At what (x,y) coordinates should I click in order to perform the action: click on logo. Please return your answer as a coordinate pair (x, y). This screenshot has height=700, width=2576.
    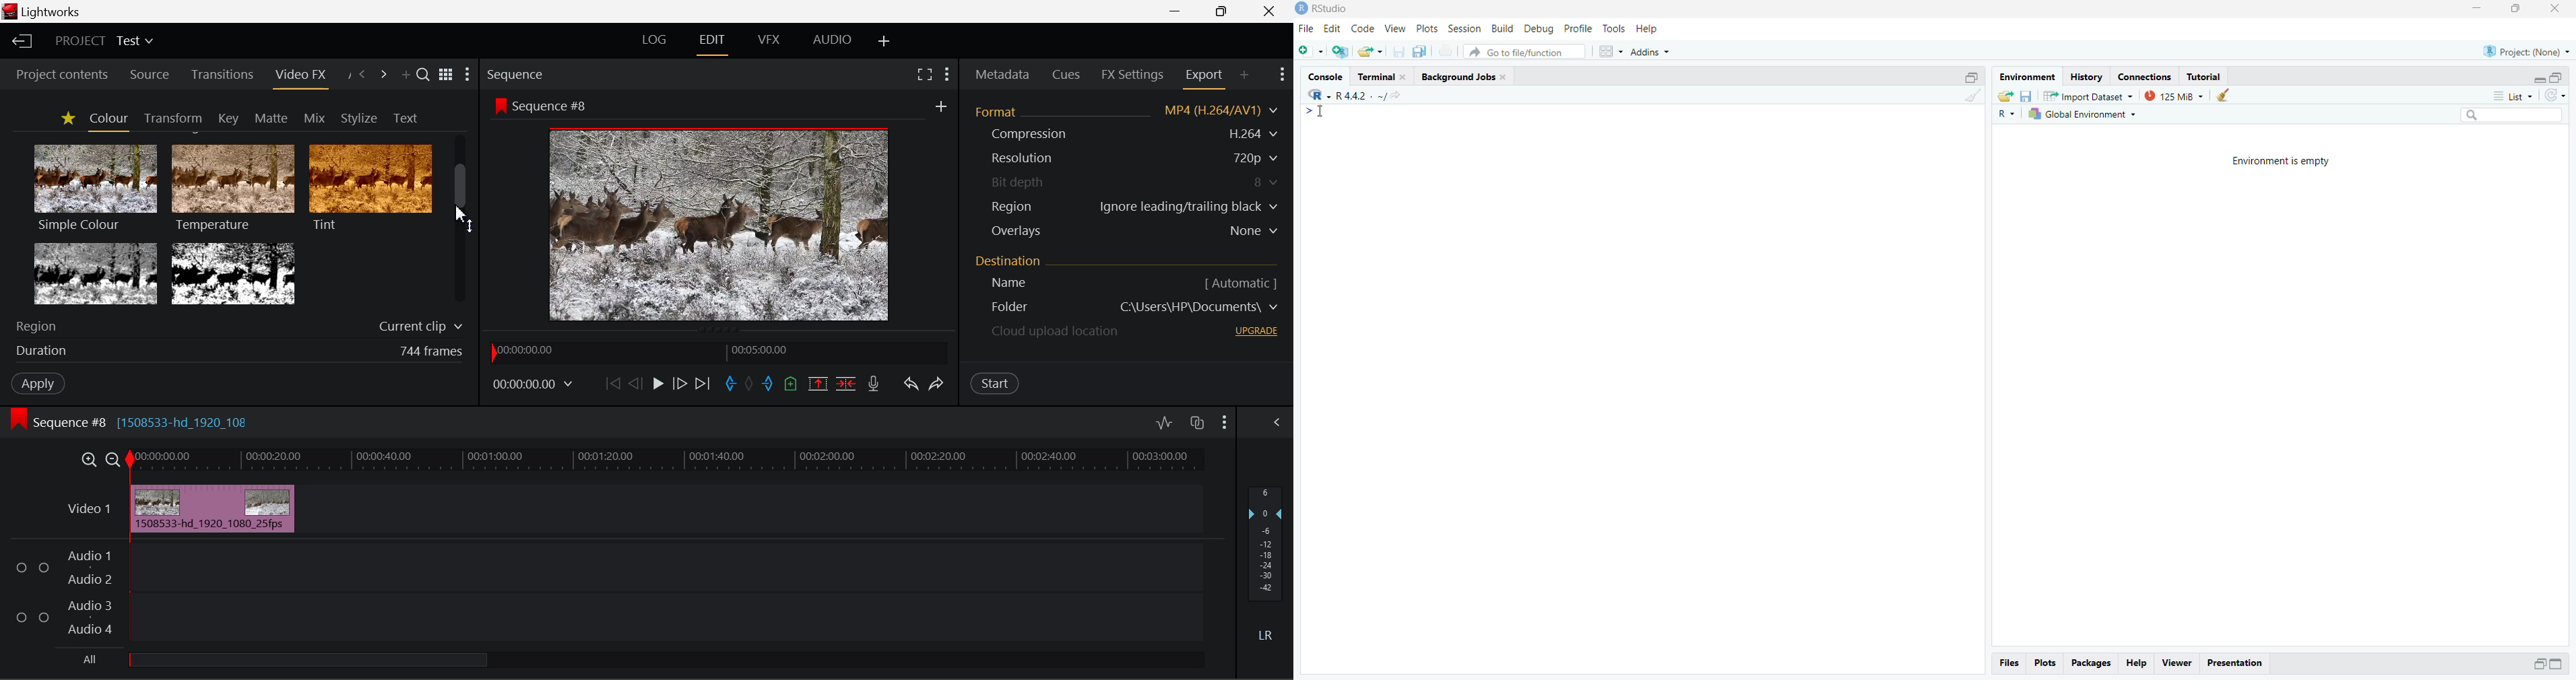
    Looking at the image, I should click on (9, 11).